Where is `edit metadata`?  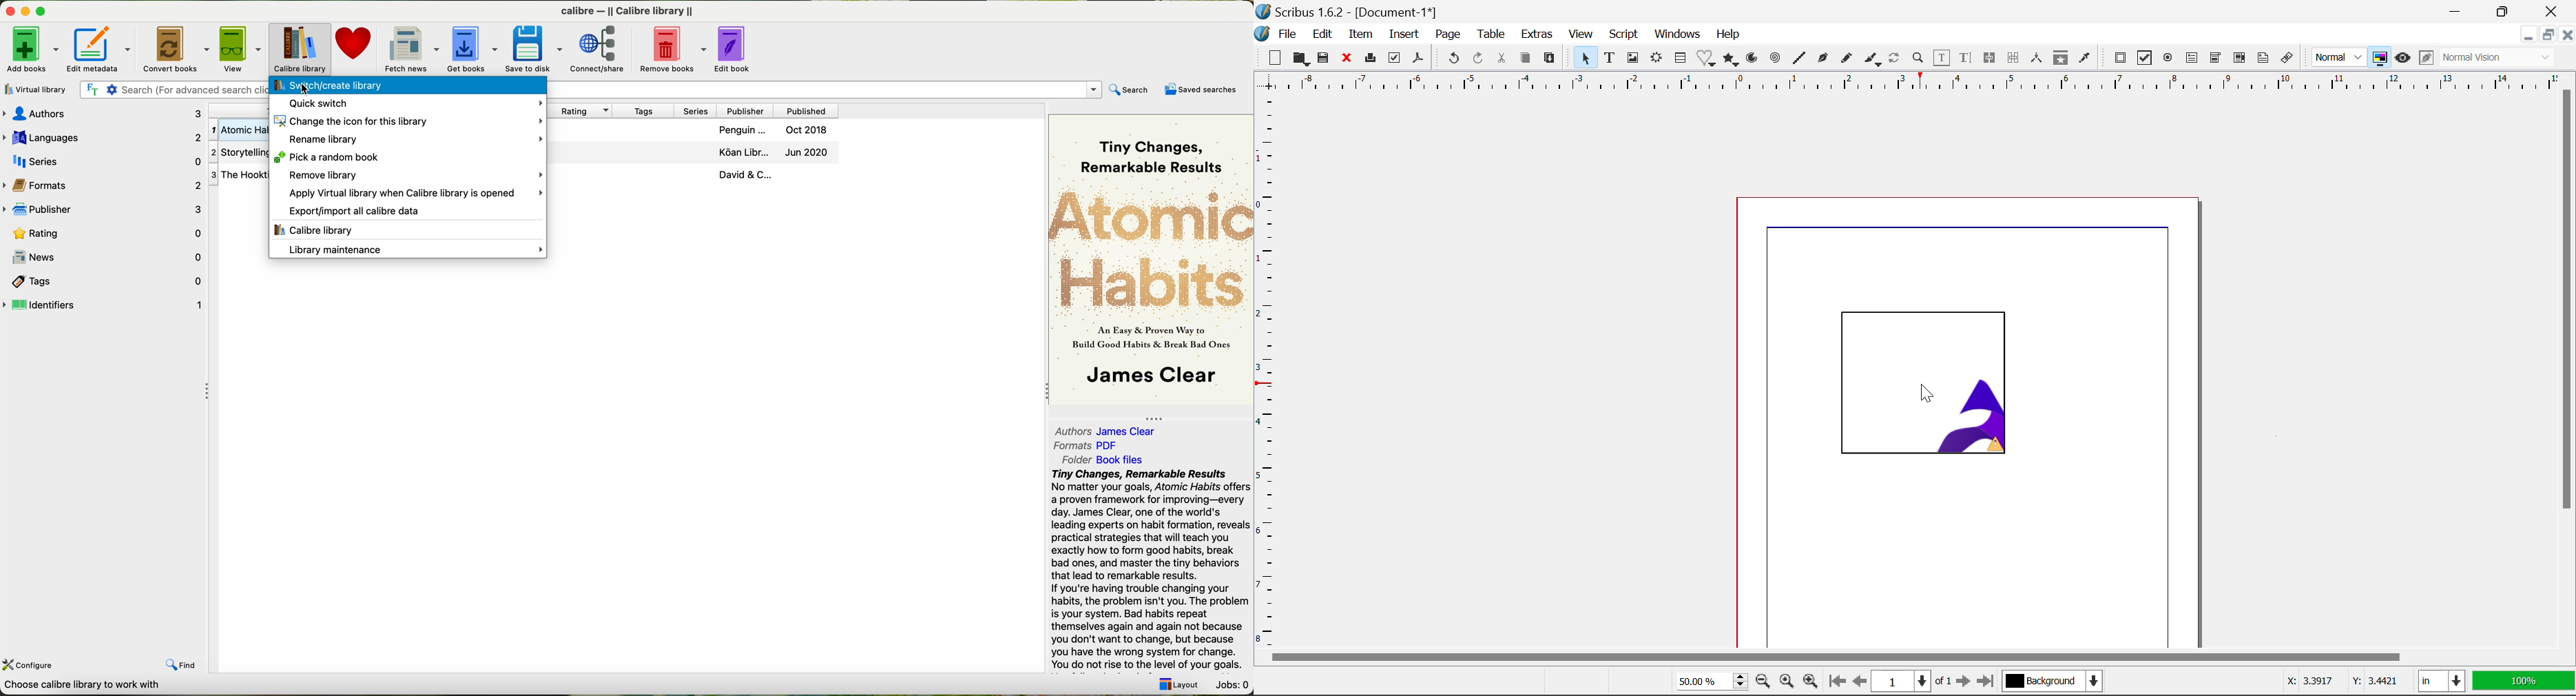
edit metadata is located at coordinates (103, 49).